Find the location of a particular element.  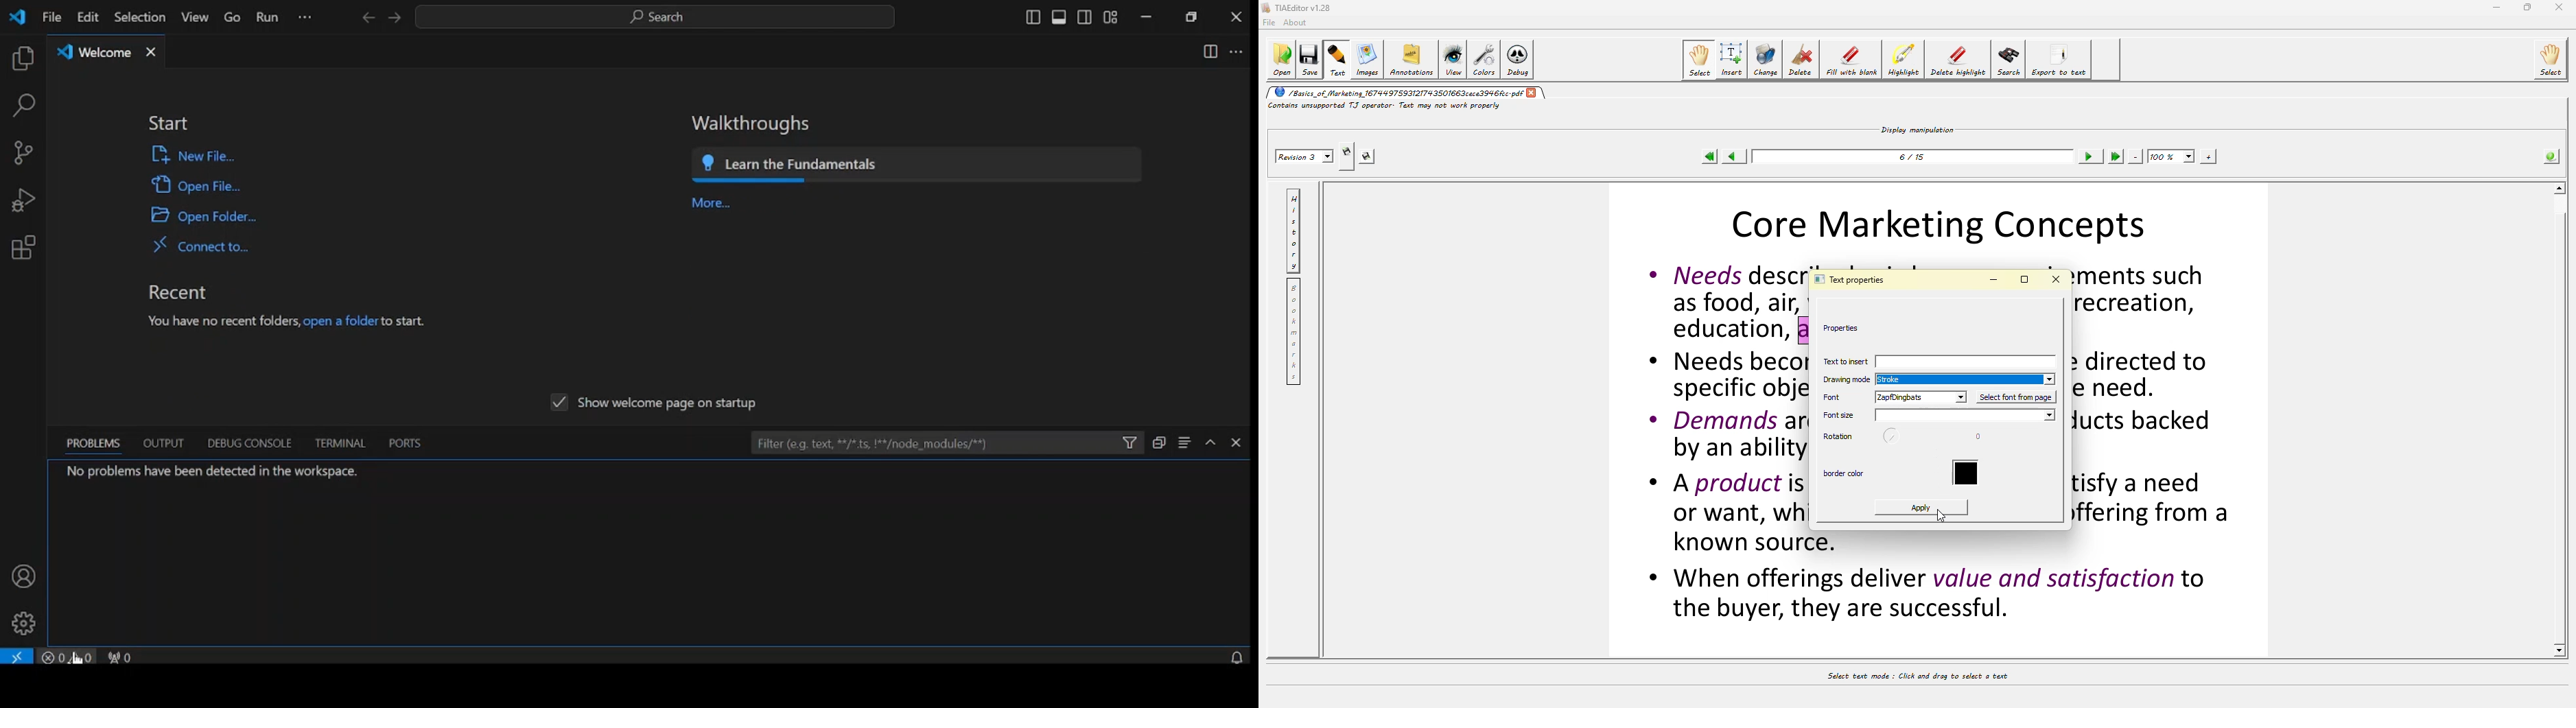

toggle primary sidebar is located at coordinates (1032, 16).